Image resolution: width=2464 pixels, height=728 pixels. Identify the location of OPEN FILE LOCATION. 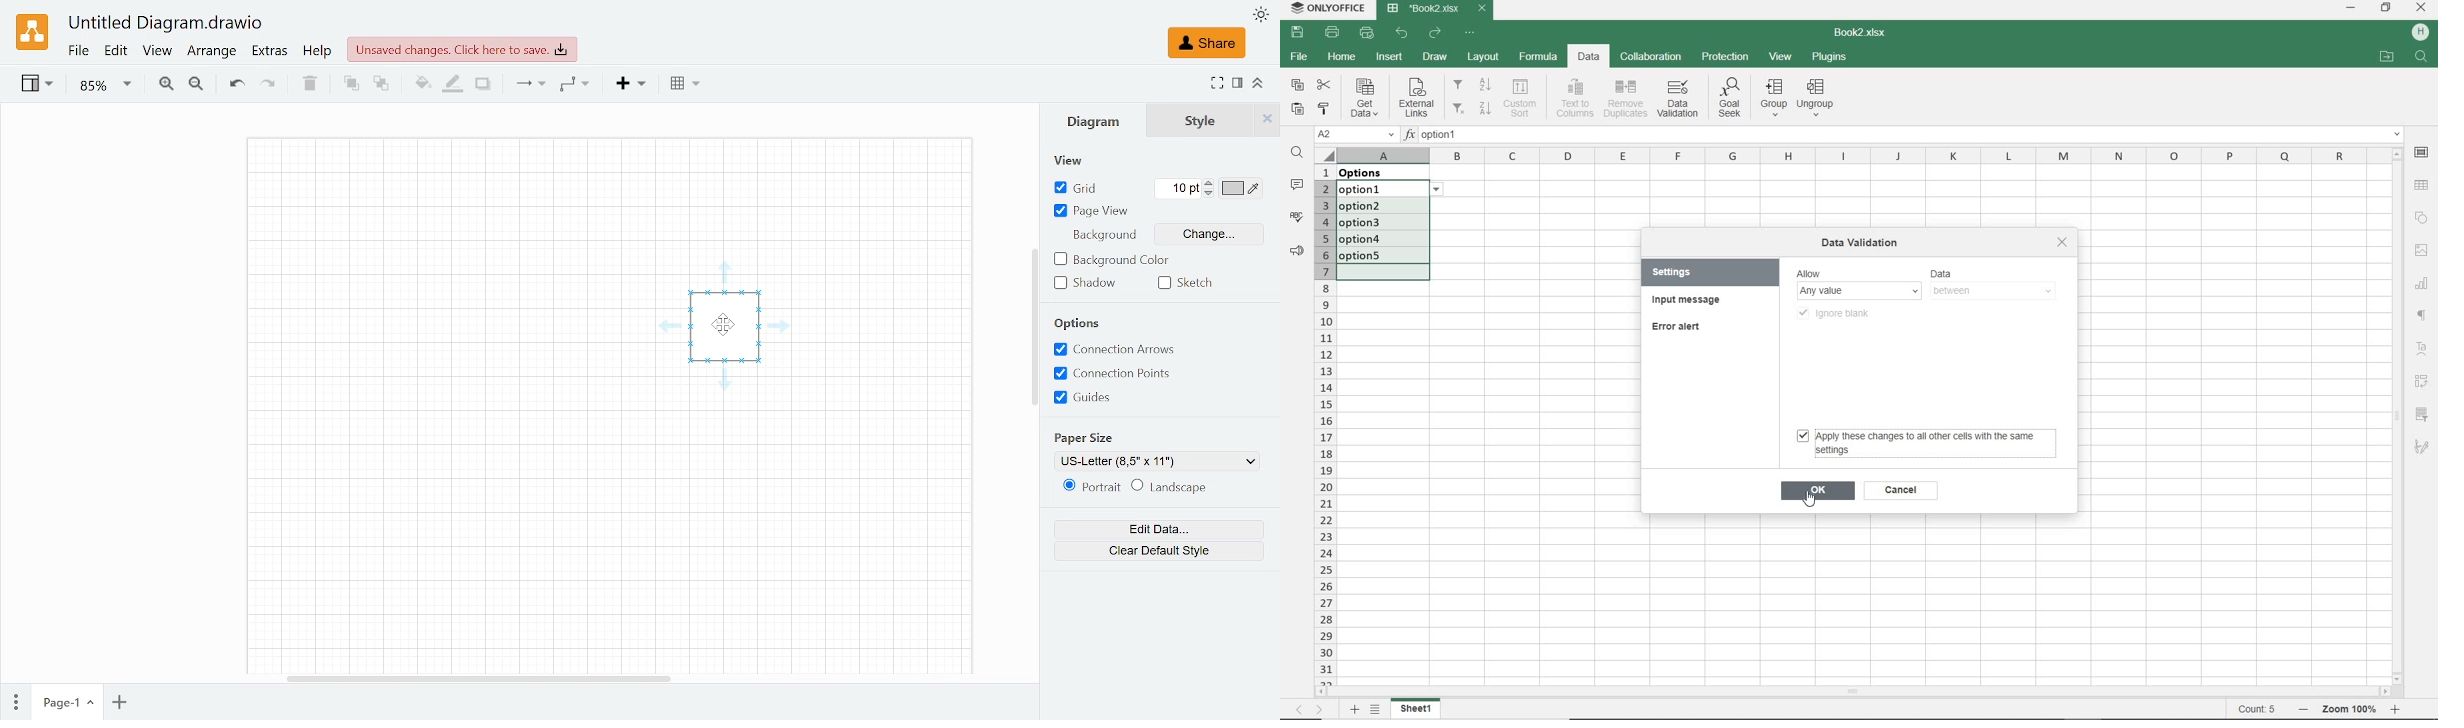
(2388, 56).